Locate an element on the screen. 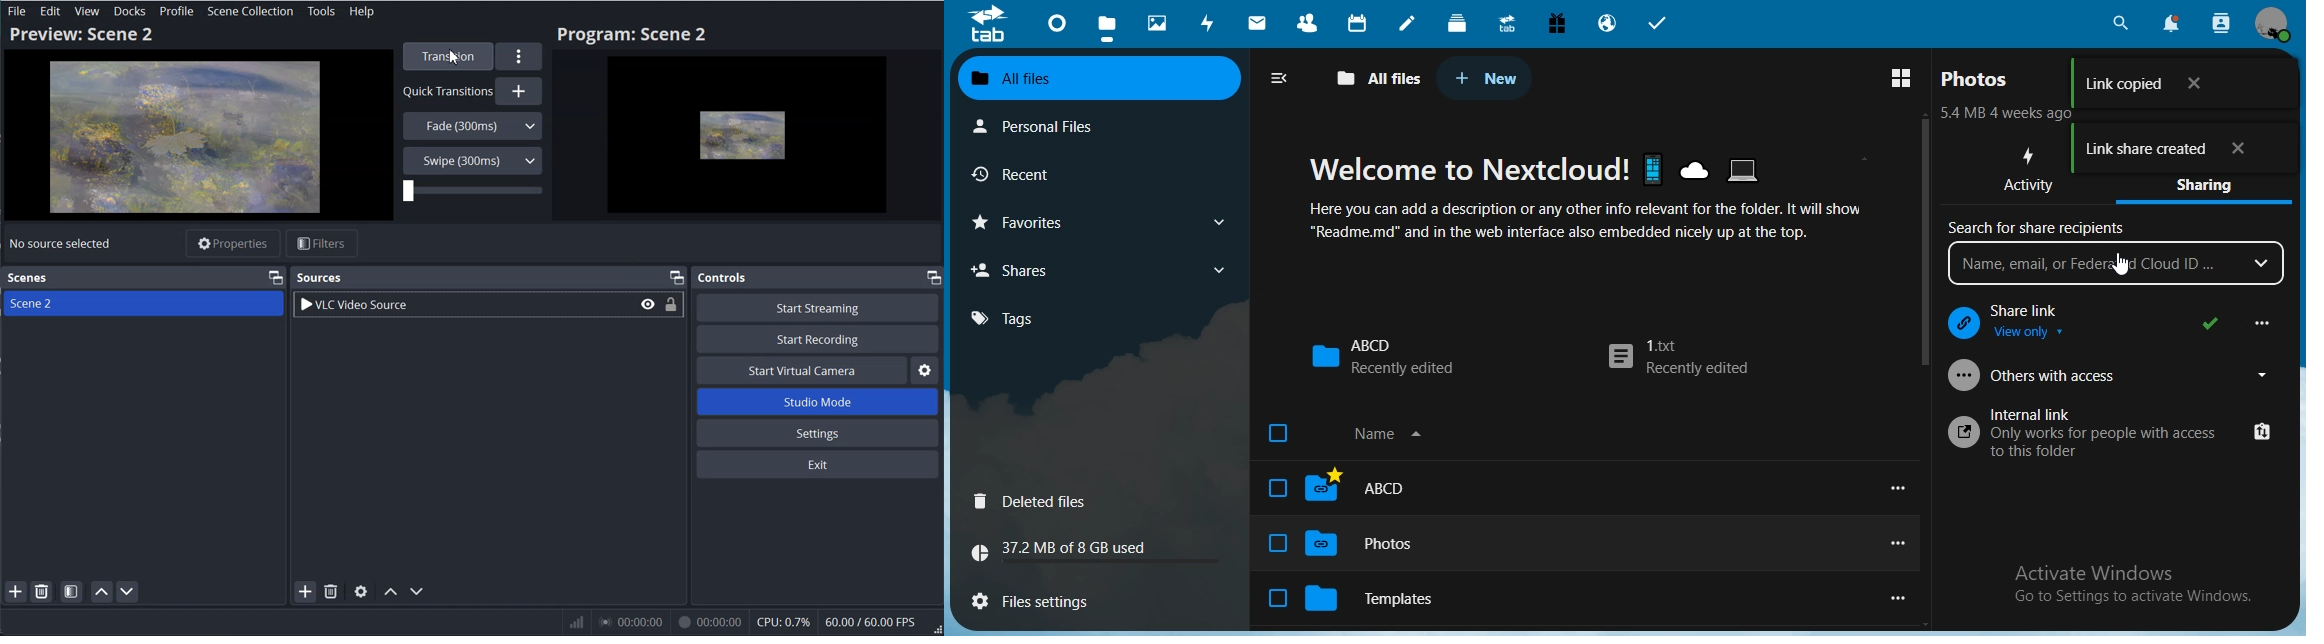 This screenshot has width=2324, height=644. activity is located at coordinates (1212, 23).